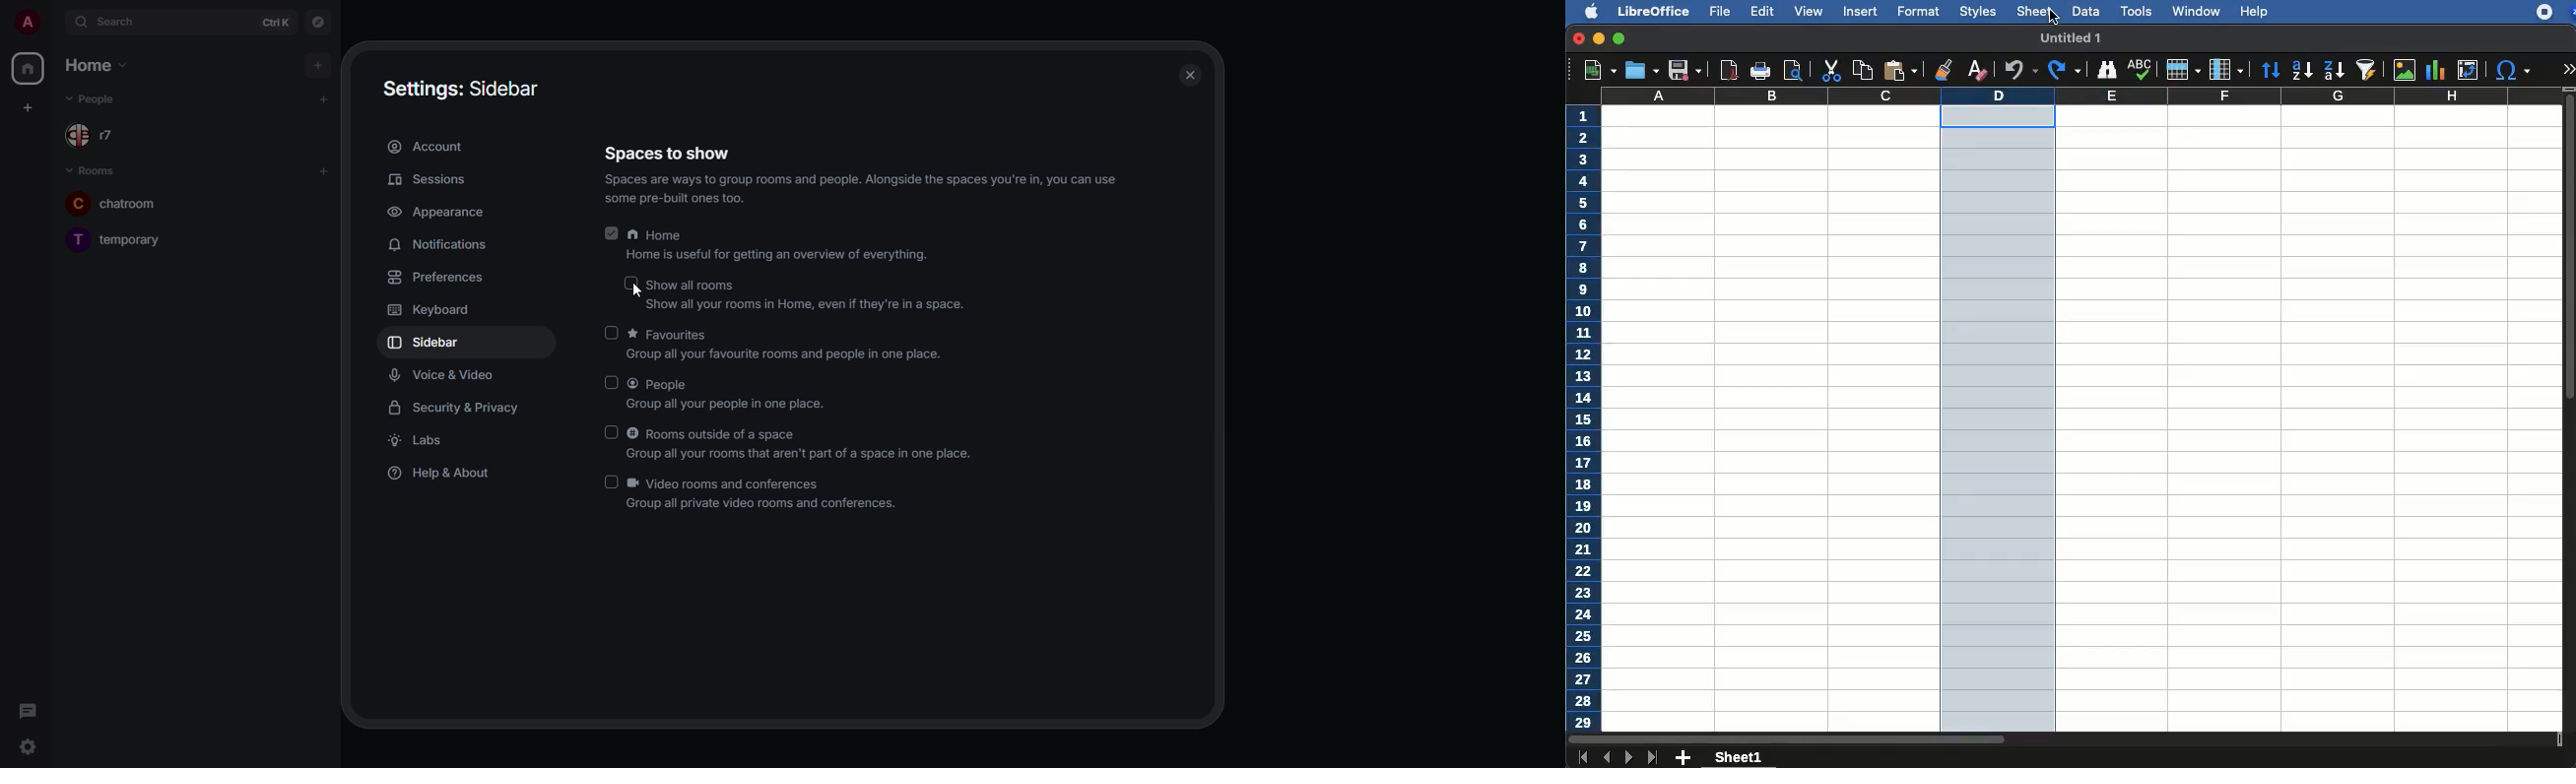 Image resolution: width=2576 pixels, height=784 pixels. I want to click on add, so click(319, 65).